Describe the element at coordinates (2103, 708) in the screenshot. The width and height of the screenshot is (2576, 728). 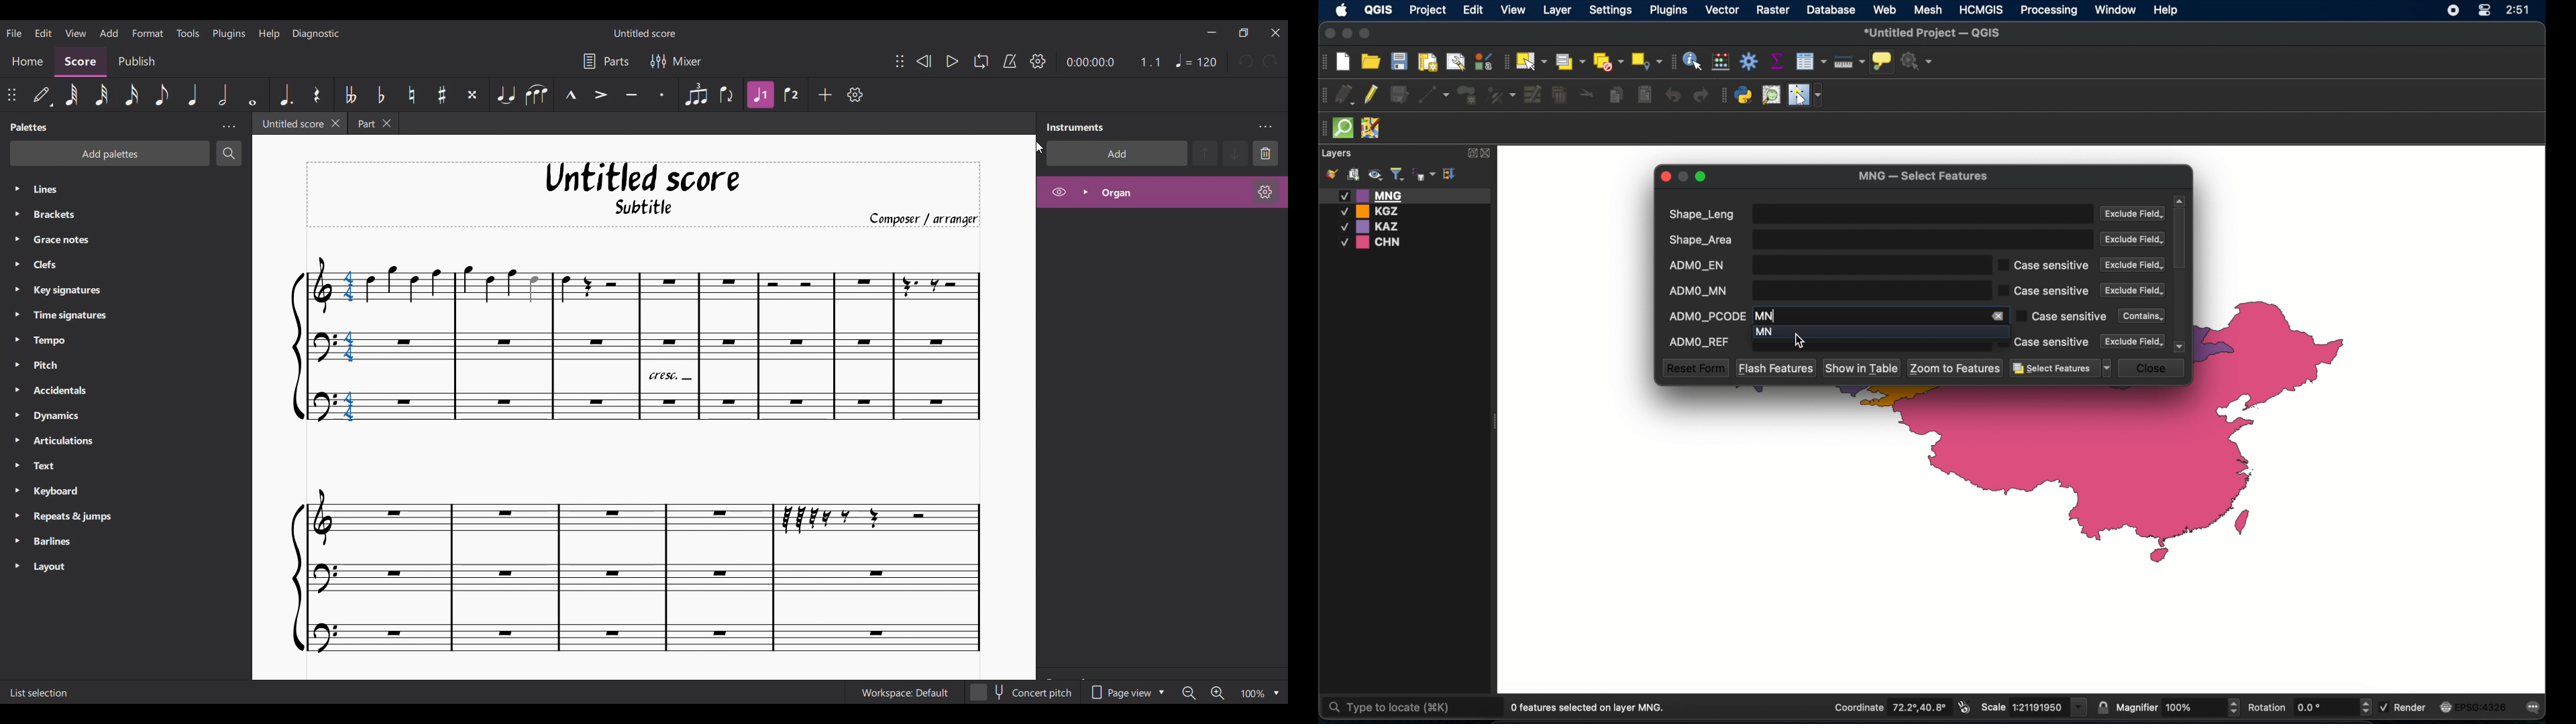
I see `lock scale` at that location.